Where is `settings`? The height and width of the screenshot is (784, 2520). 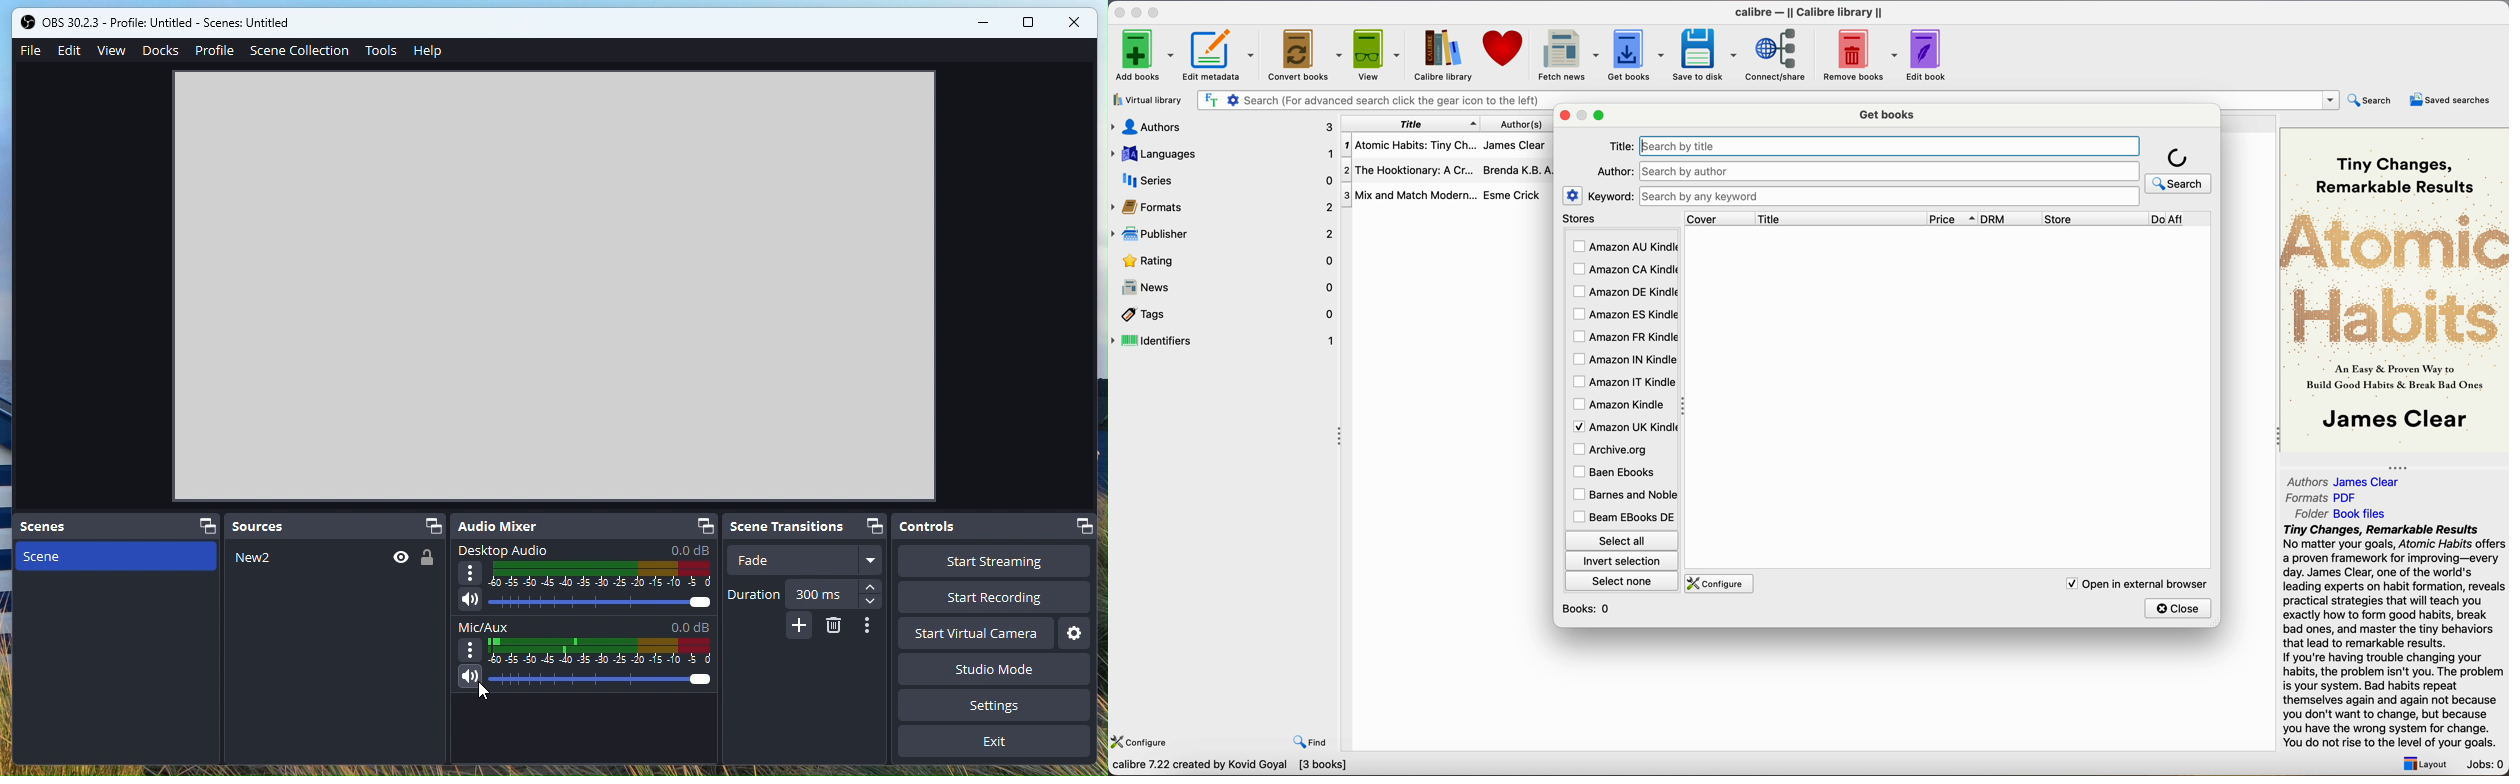
settings is located at coordinates (1573, 194).